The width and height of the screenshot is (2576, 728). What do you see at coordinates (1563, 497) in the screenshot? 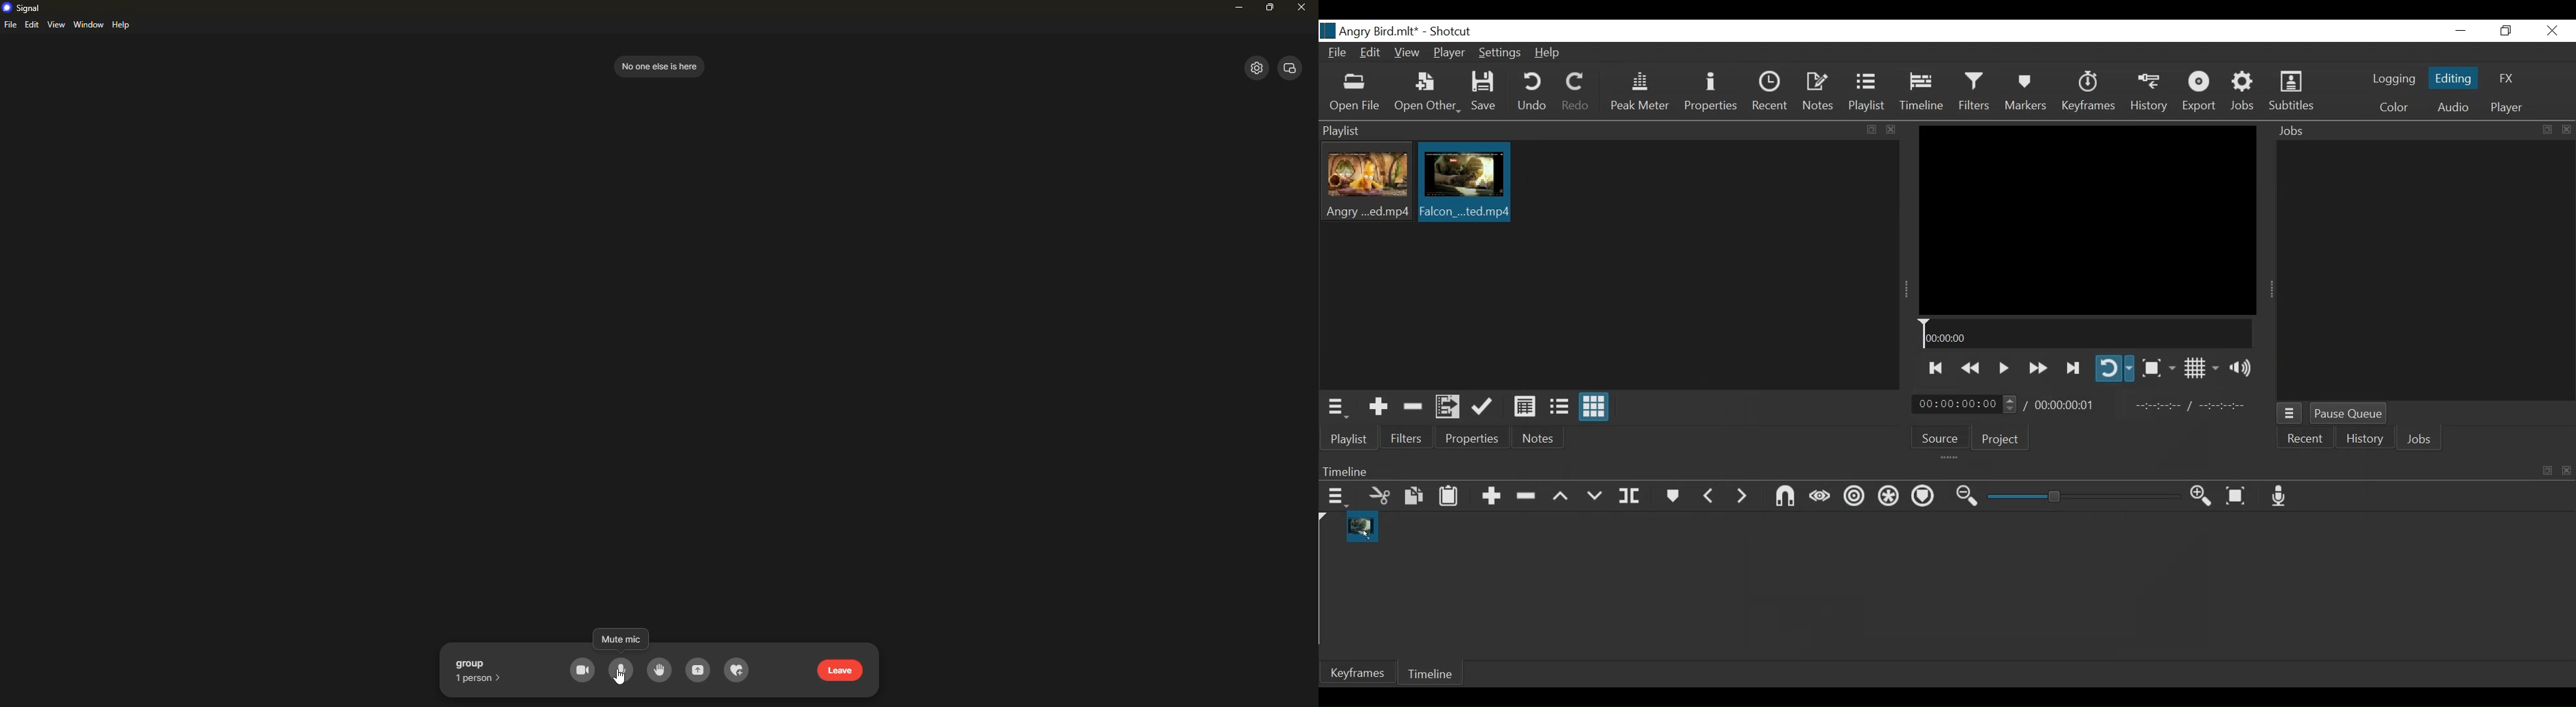
I see `Lift` at bounding box center [1563, 497].